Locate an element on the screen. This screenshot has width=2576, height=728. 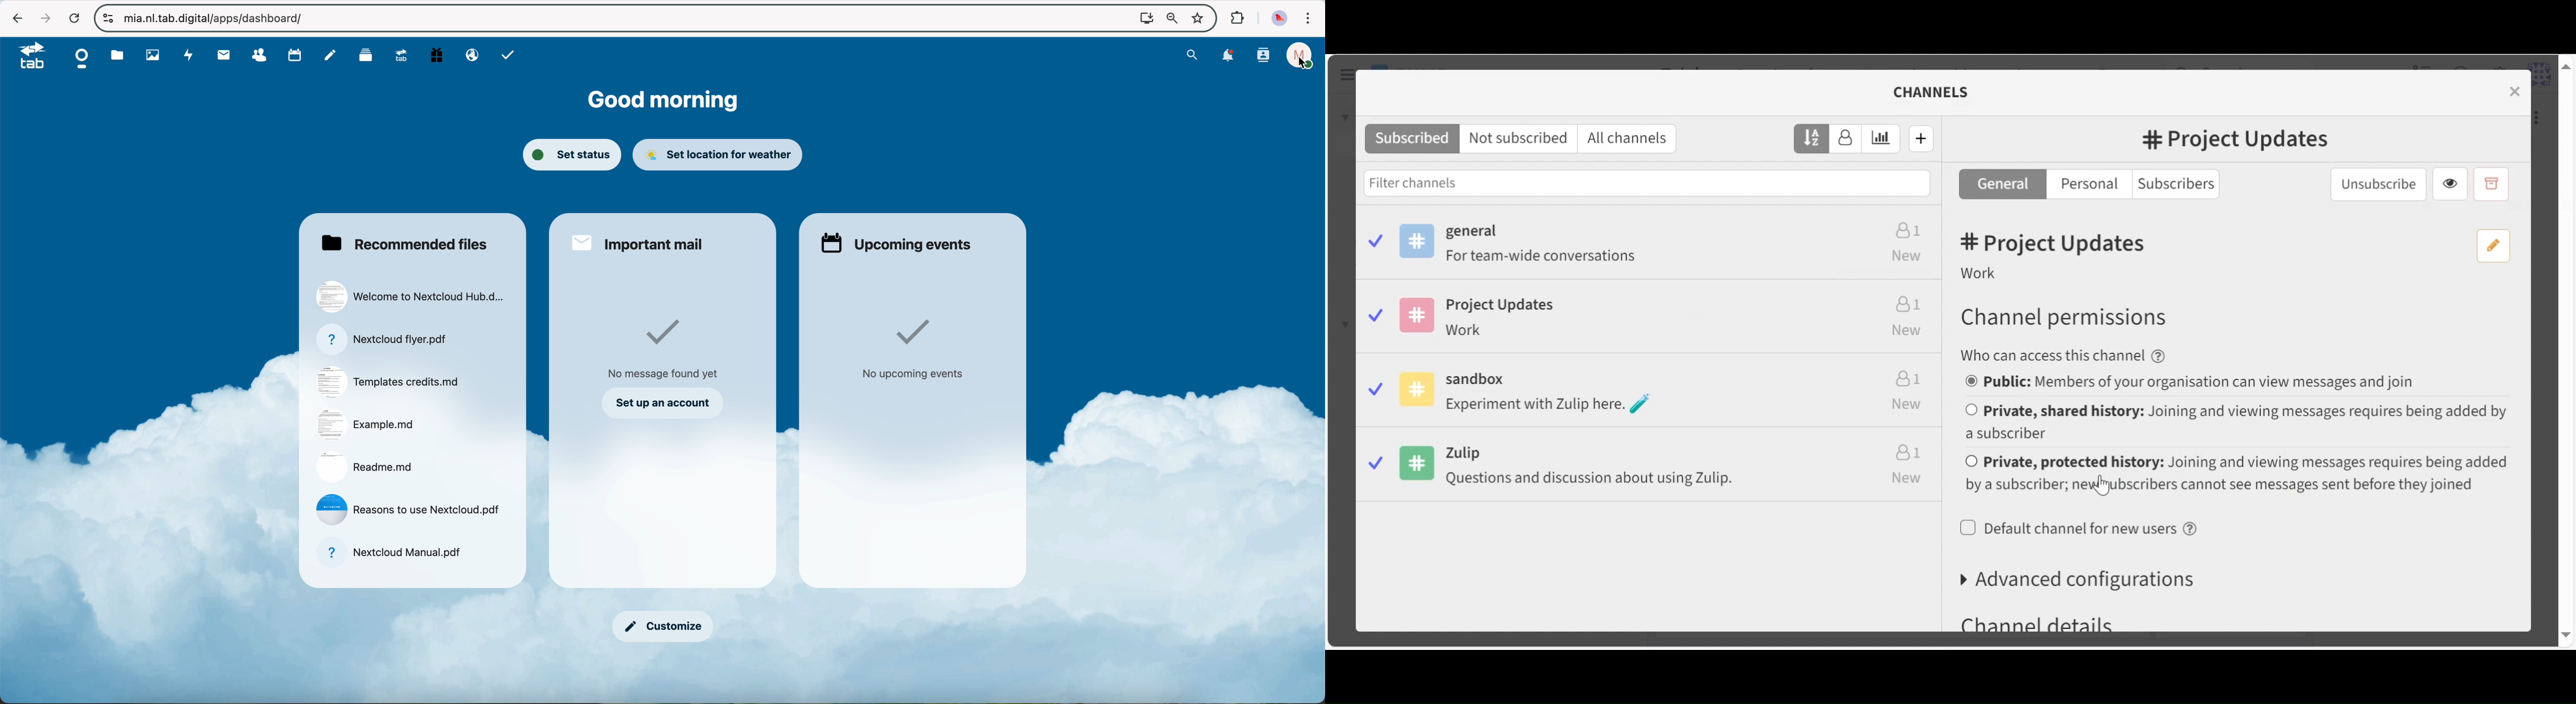
no upcoming events is located at coordinates (912, 350).